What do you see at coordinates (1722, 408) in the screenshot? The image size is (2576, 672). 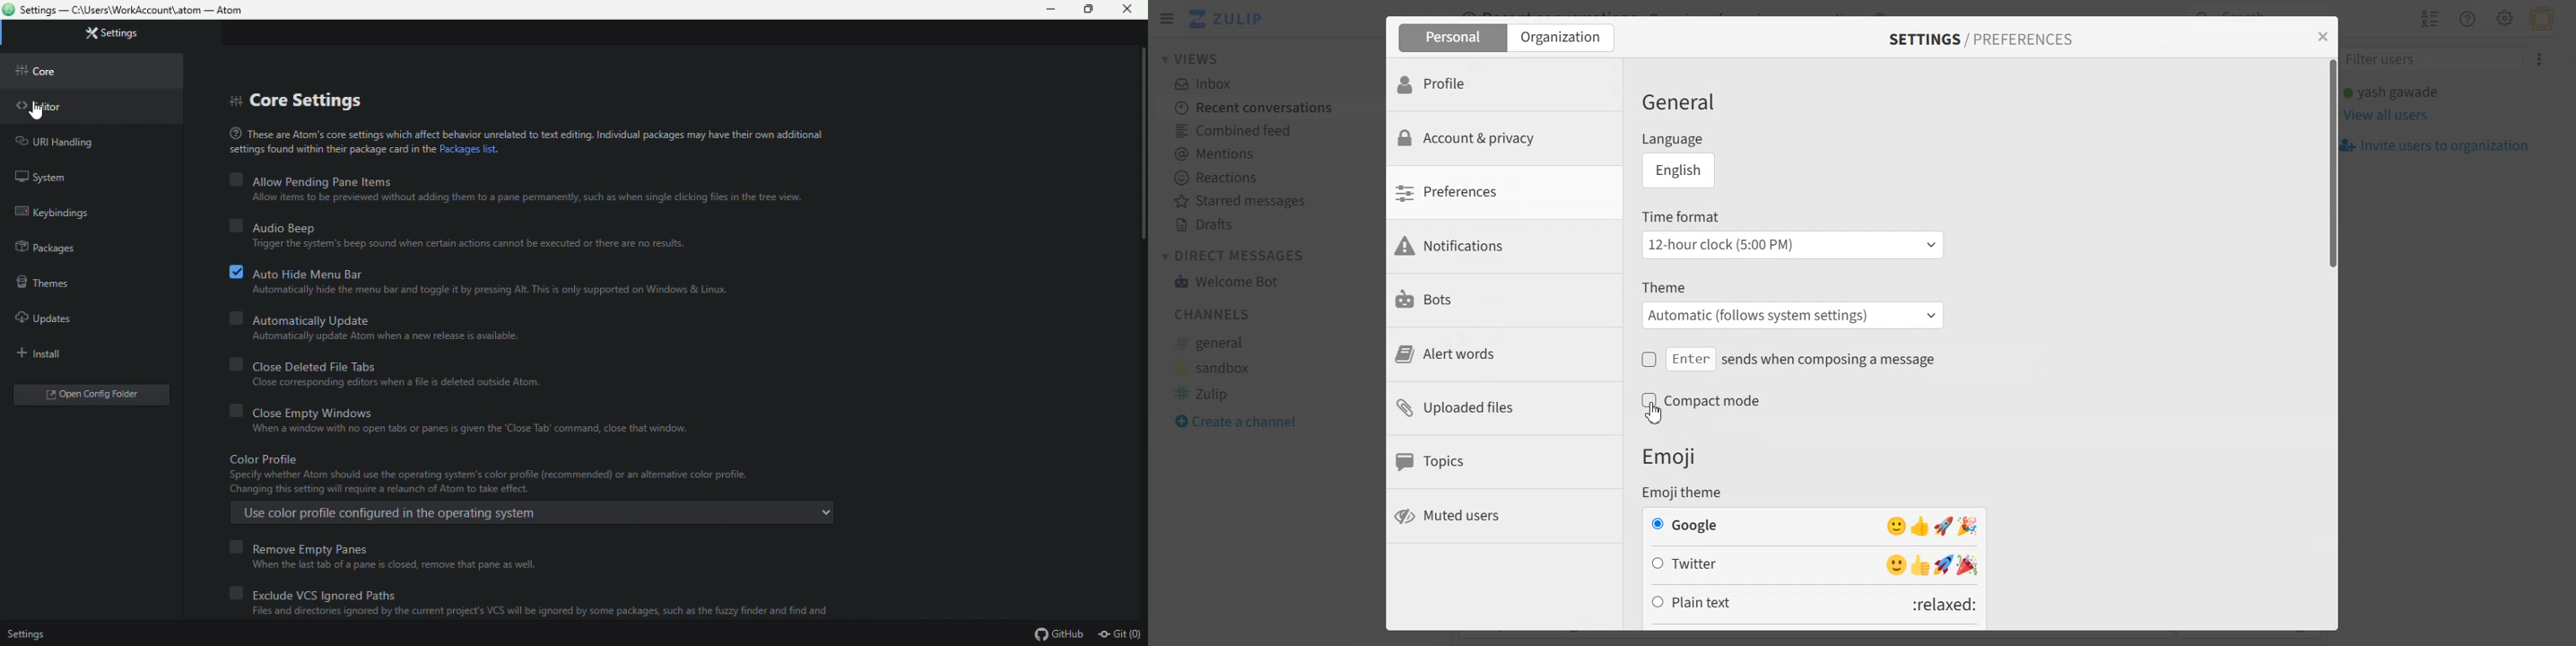 I see `Compact mode` at bounding box center [1722, 408].